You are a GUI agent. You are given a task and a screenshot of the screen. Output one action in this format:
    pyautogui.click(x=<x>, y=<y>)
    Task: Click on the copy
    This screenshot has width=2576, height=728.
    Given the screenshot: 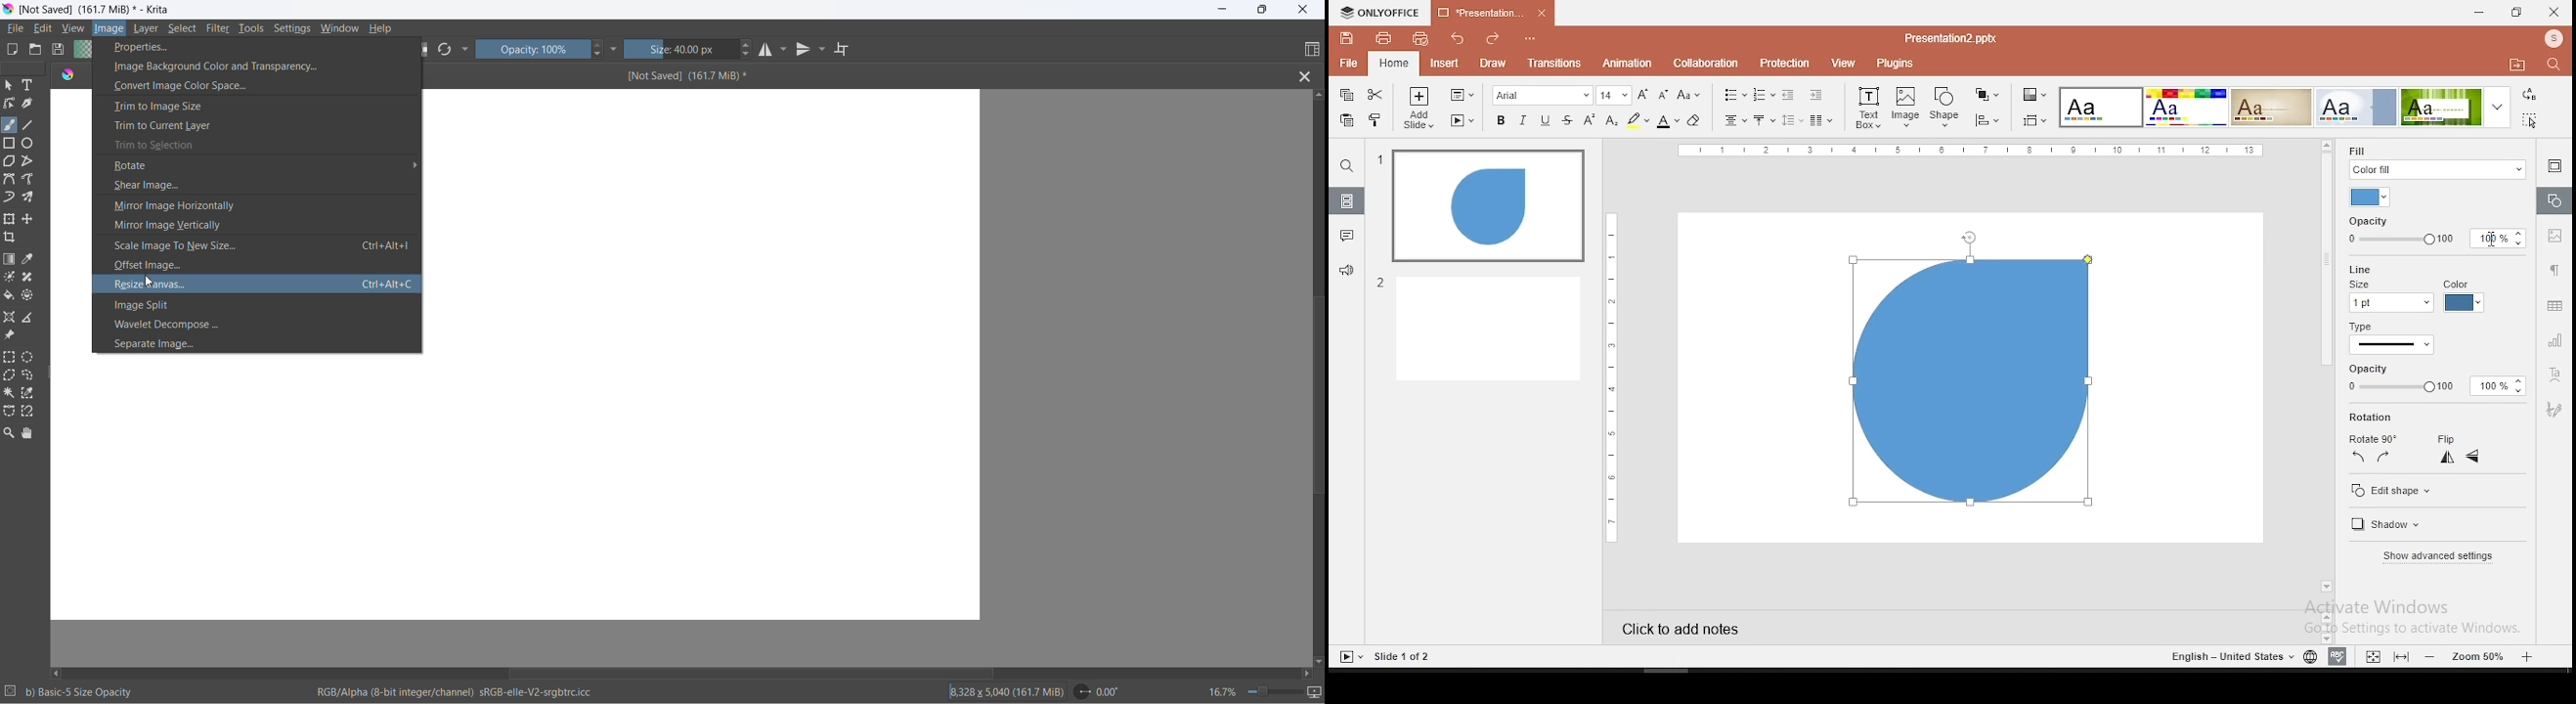 What is the action you would take?
    pyautogui.click(x=1345, y=96)
    